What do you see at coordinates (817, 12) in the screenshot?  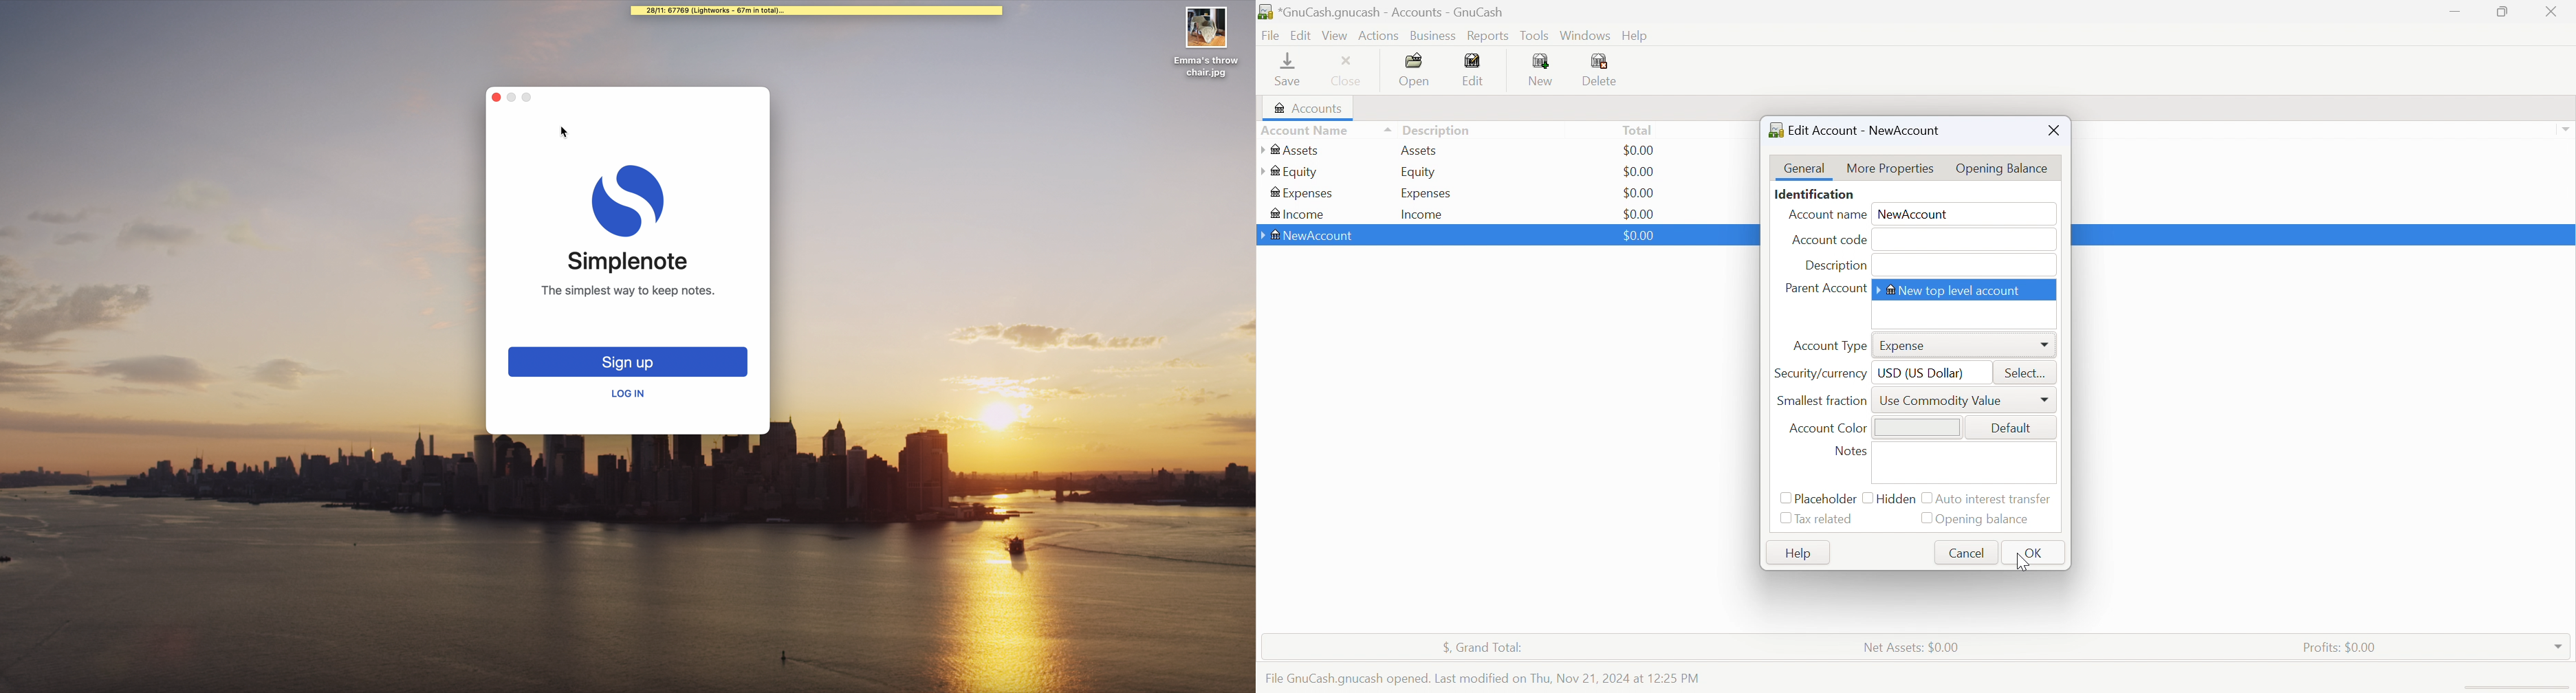 I see `stickie` at bounding box center [817, 12].